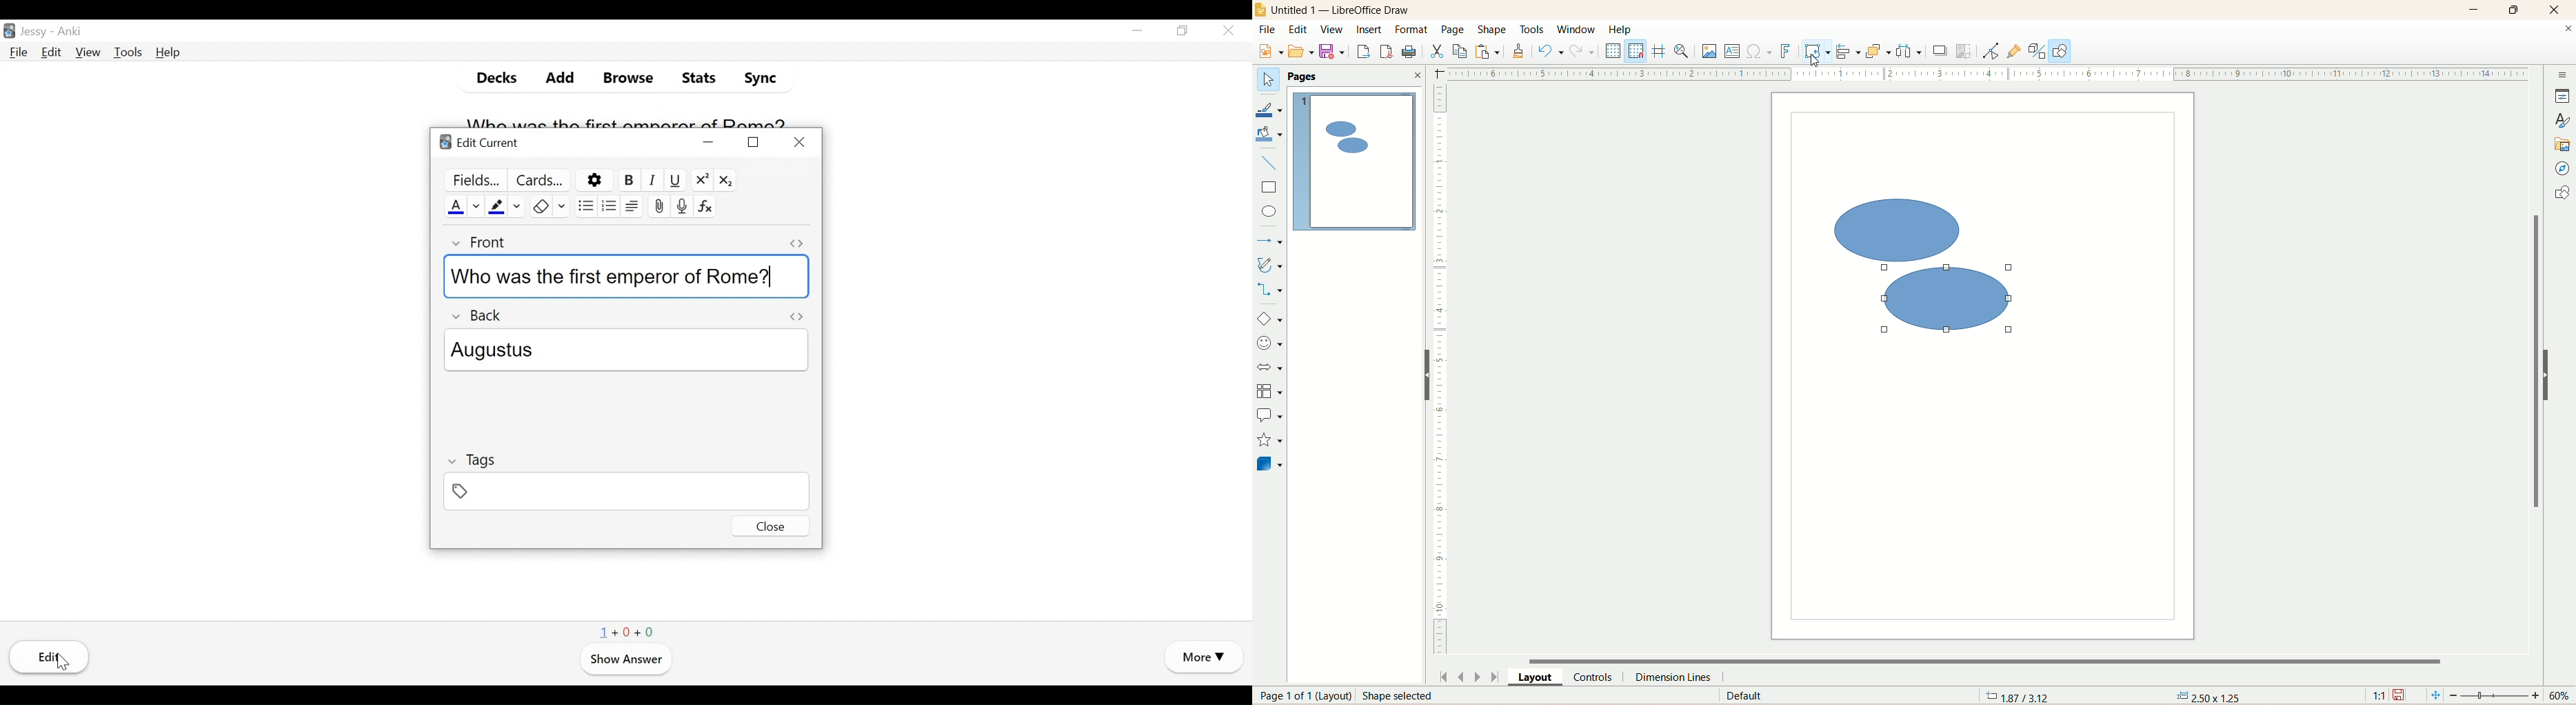 This screenshot has height=728, width=2576. What do you see at coordinates (1272, 52) in the screenshot?
I see `new` at bounding box center [1272, 52].